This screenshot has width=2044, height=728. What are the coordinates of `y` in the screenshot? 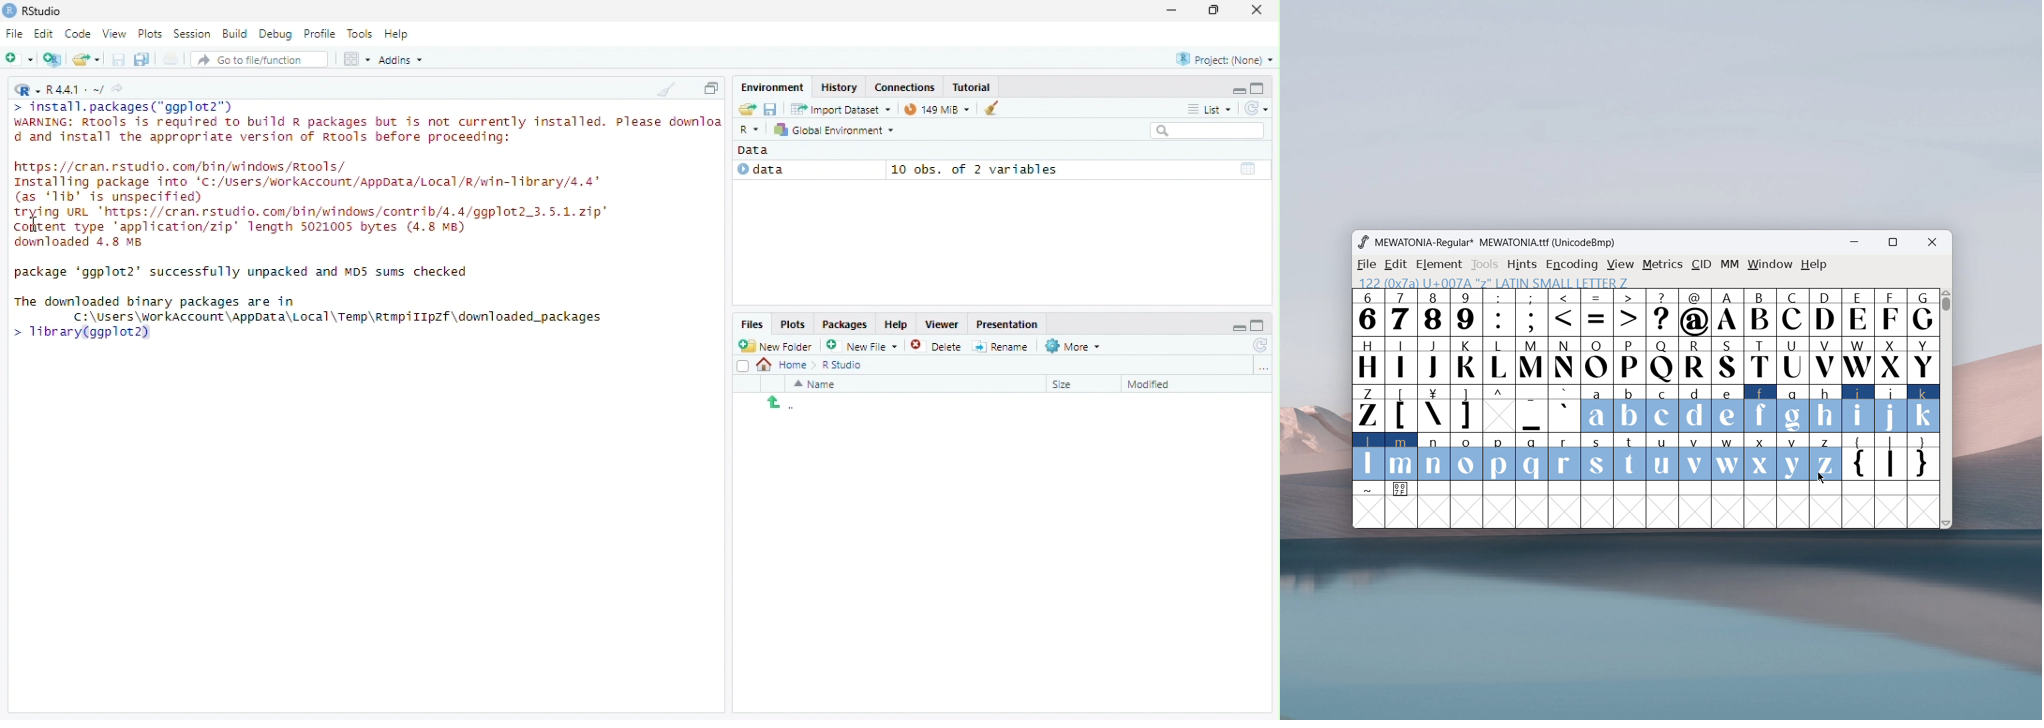 It's located at (1794, 457).